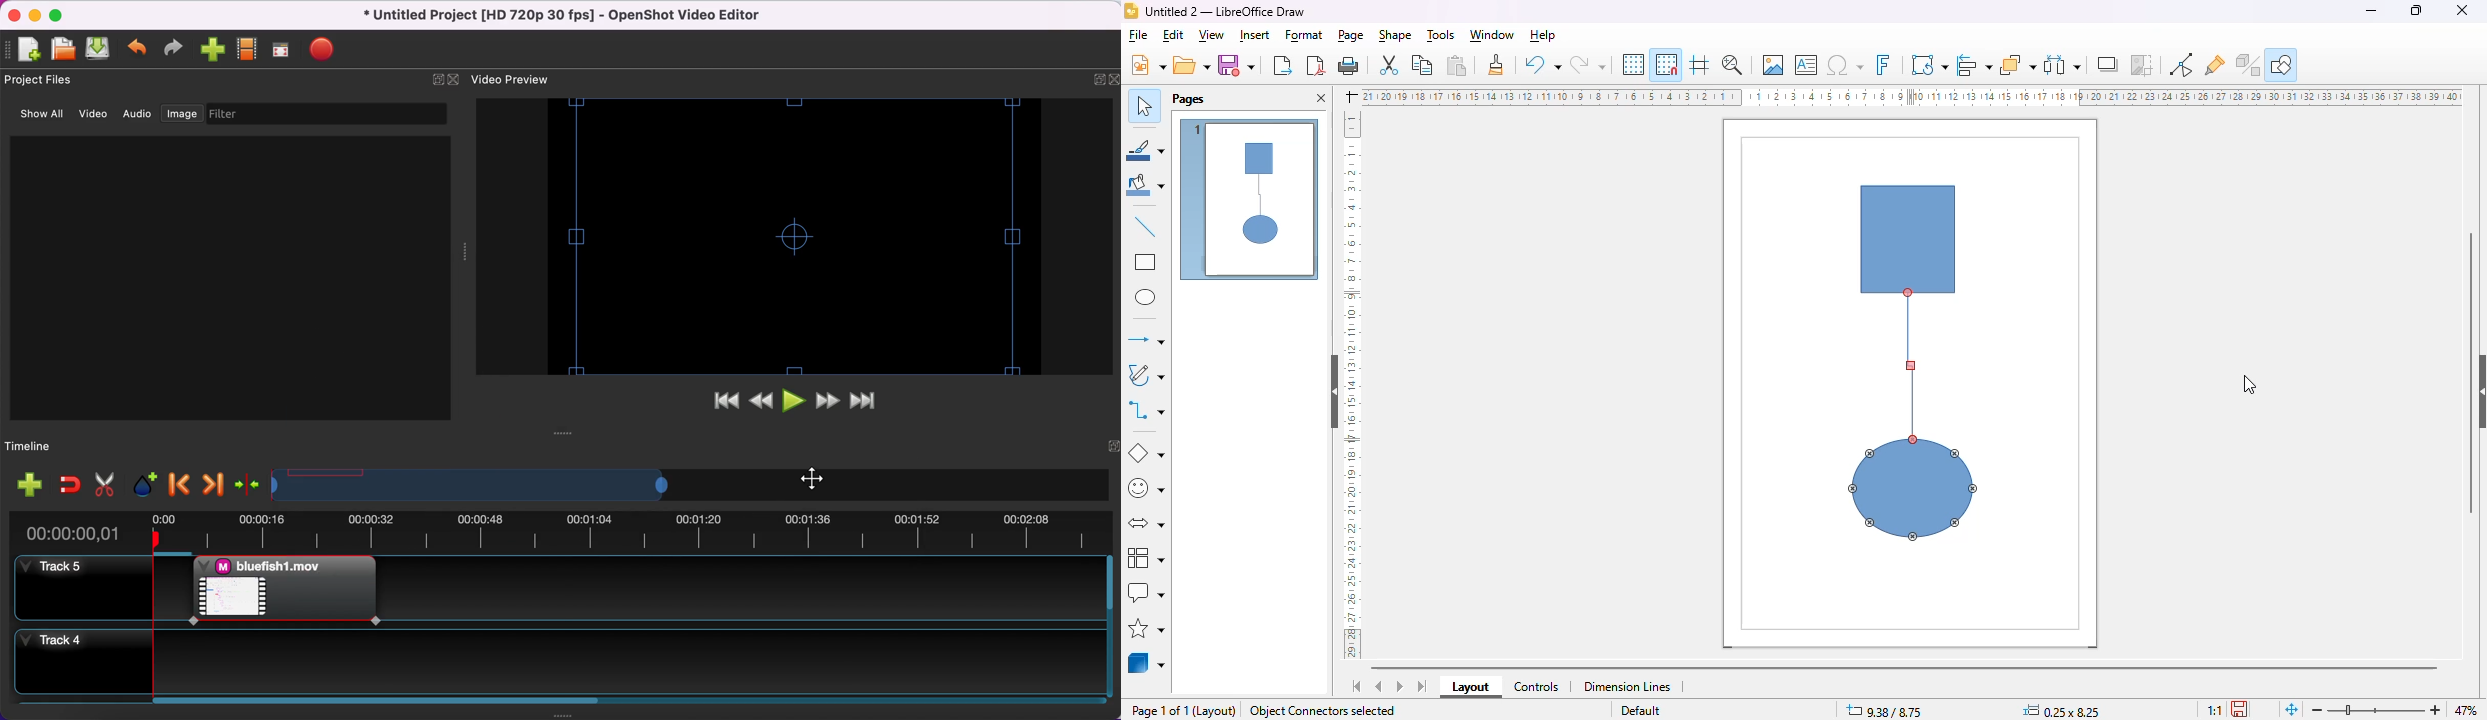 This screenshot has height=728, width=2492. Describe the element at coordinates (1542, 66) in the screenshot. I see `undo` at that location.